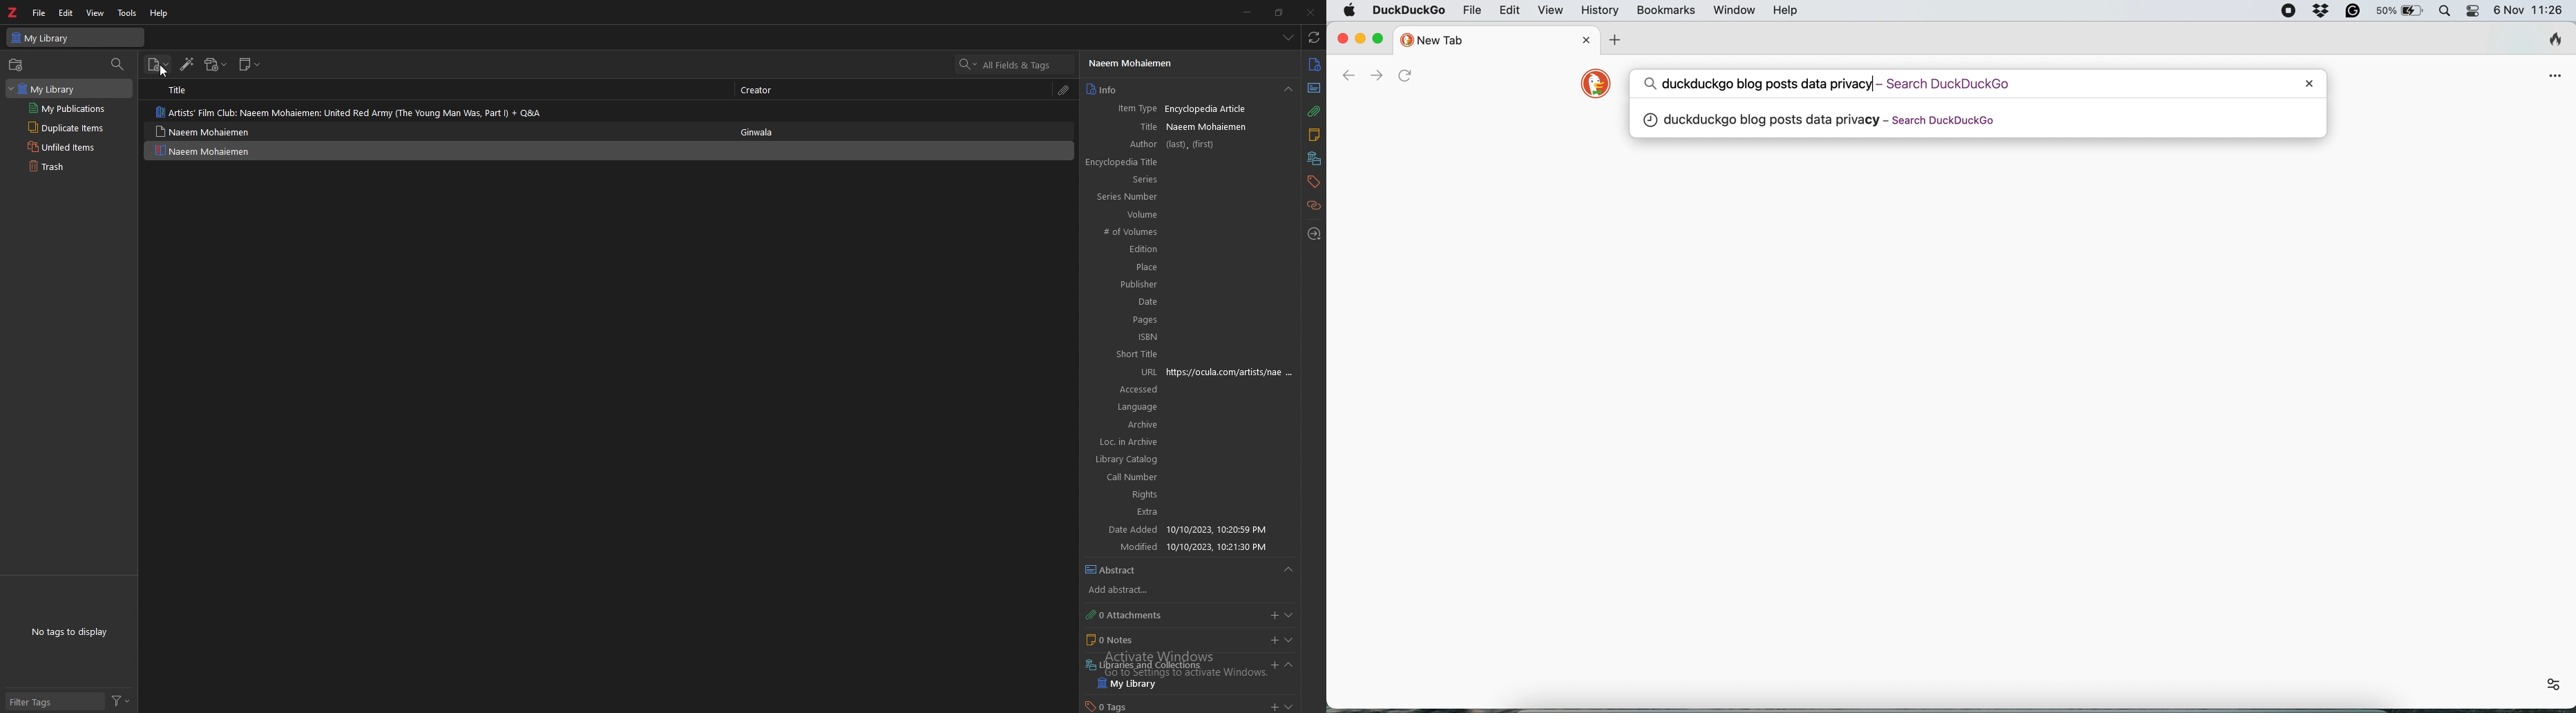  Describe the element at coordinates (1314, 37) in the screenshot. I see `sync with zotero.org` at that location.